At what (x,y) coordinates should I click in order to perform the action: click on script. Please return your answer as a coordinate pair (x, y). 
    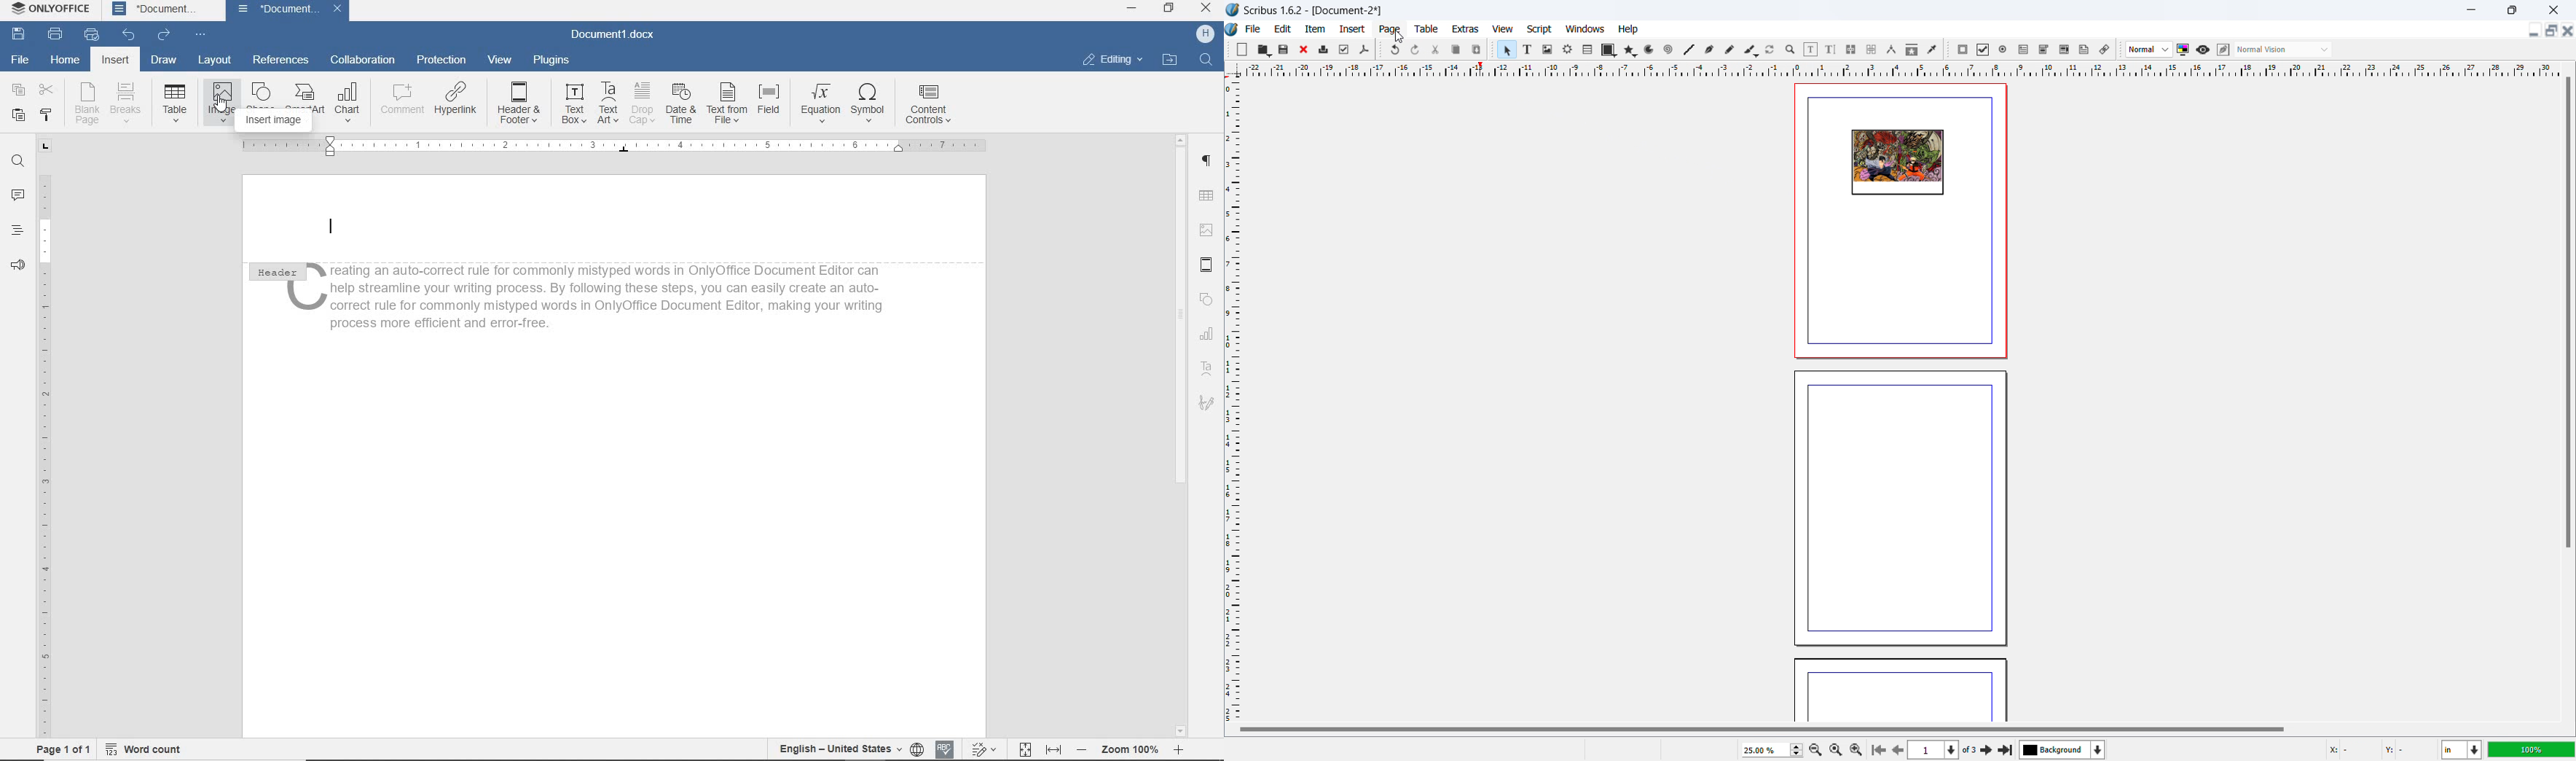
    Looking at the image, I should click on (1540, 30).